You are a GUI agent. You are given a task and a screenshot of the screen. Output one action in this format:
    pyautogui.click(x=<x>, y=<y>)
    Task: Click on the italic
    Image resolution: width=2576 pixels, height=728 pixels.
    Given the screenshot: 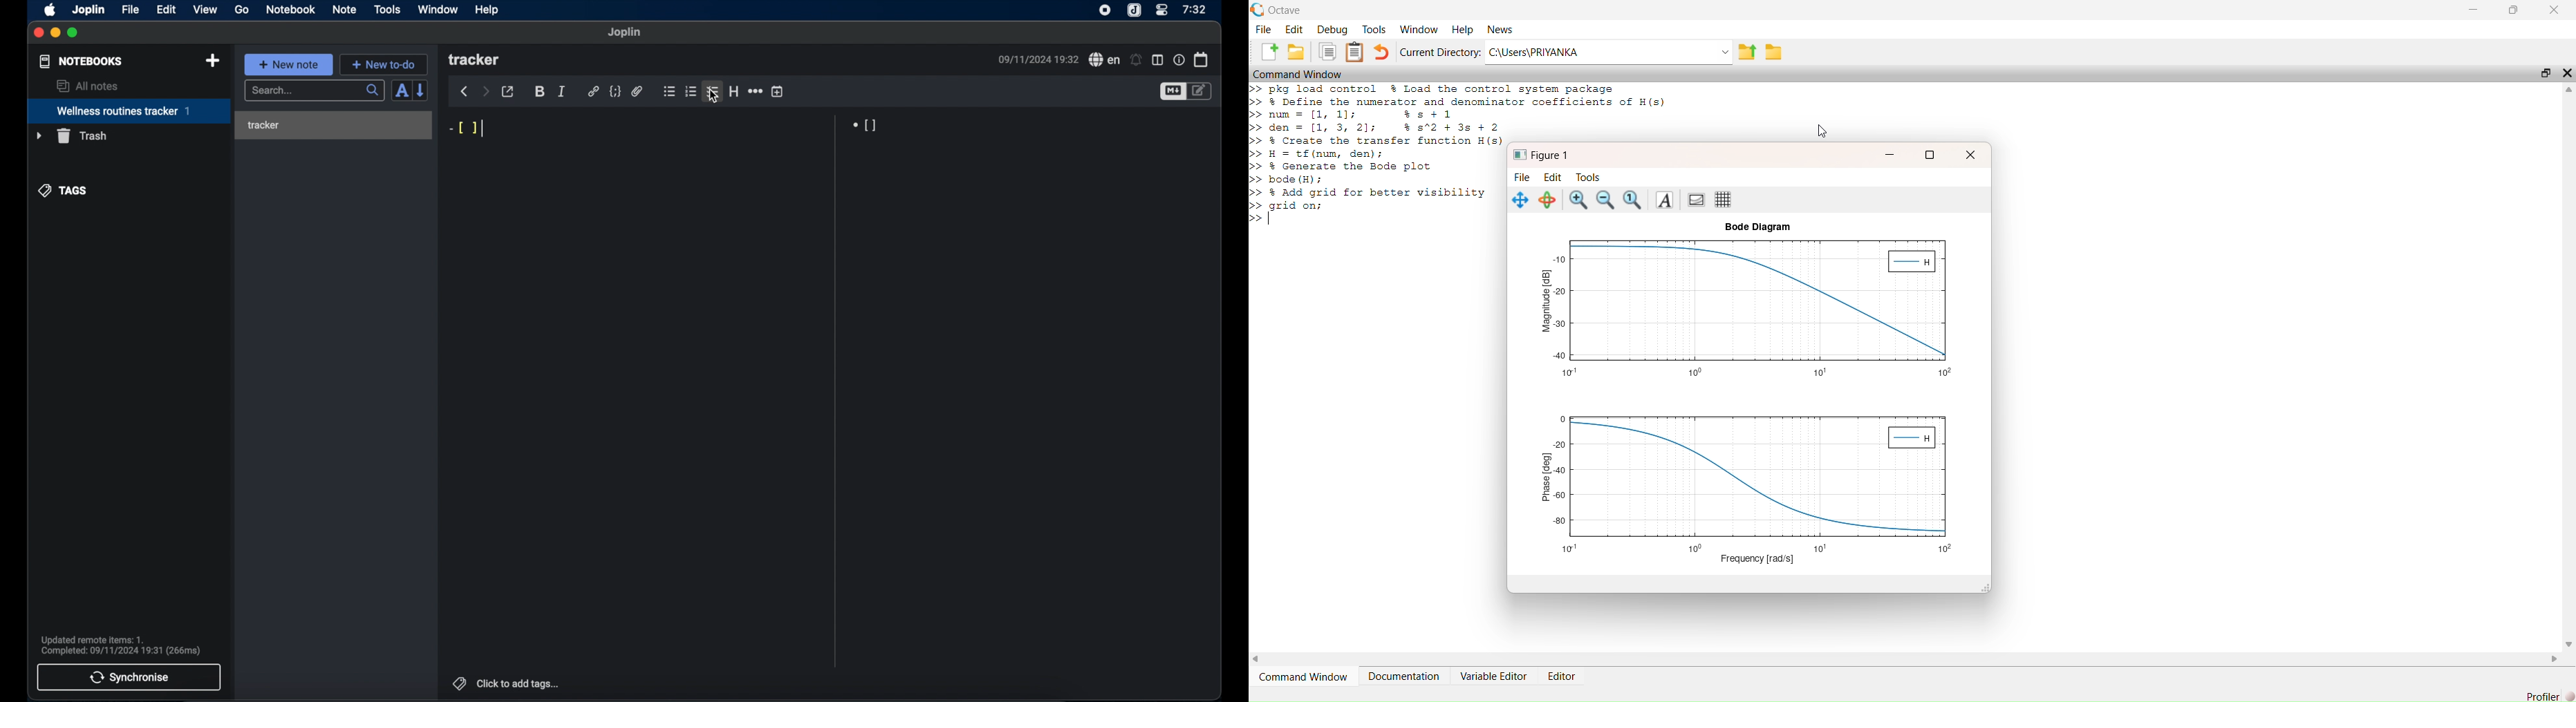 What is the action you would take?
    pyautogui.click(x=562, y=92)
    